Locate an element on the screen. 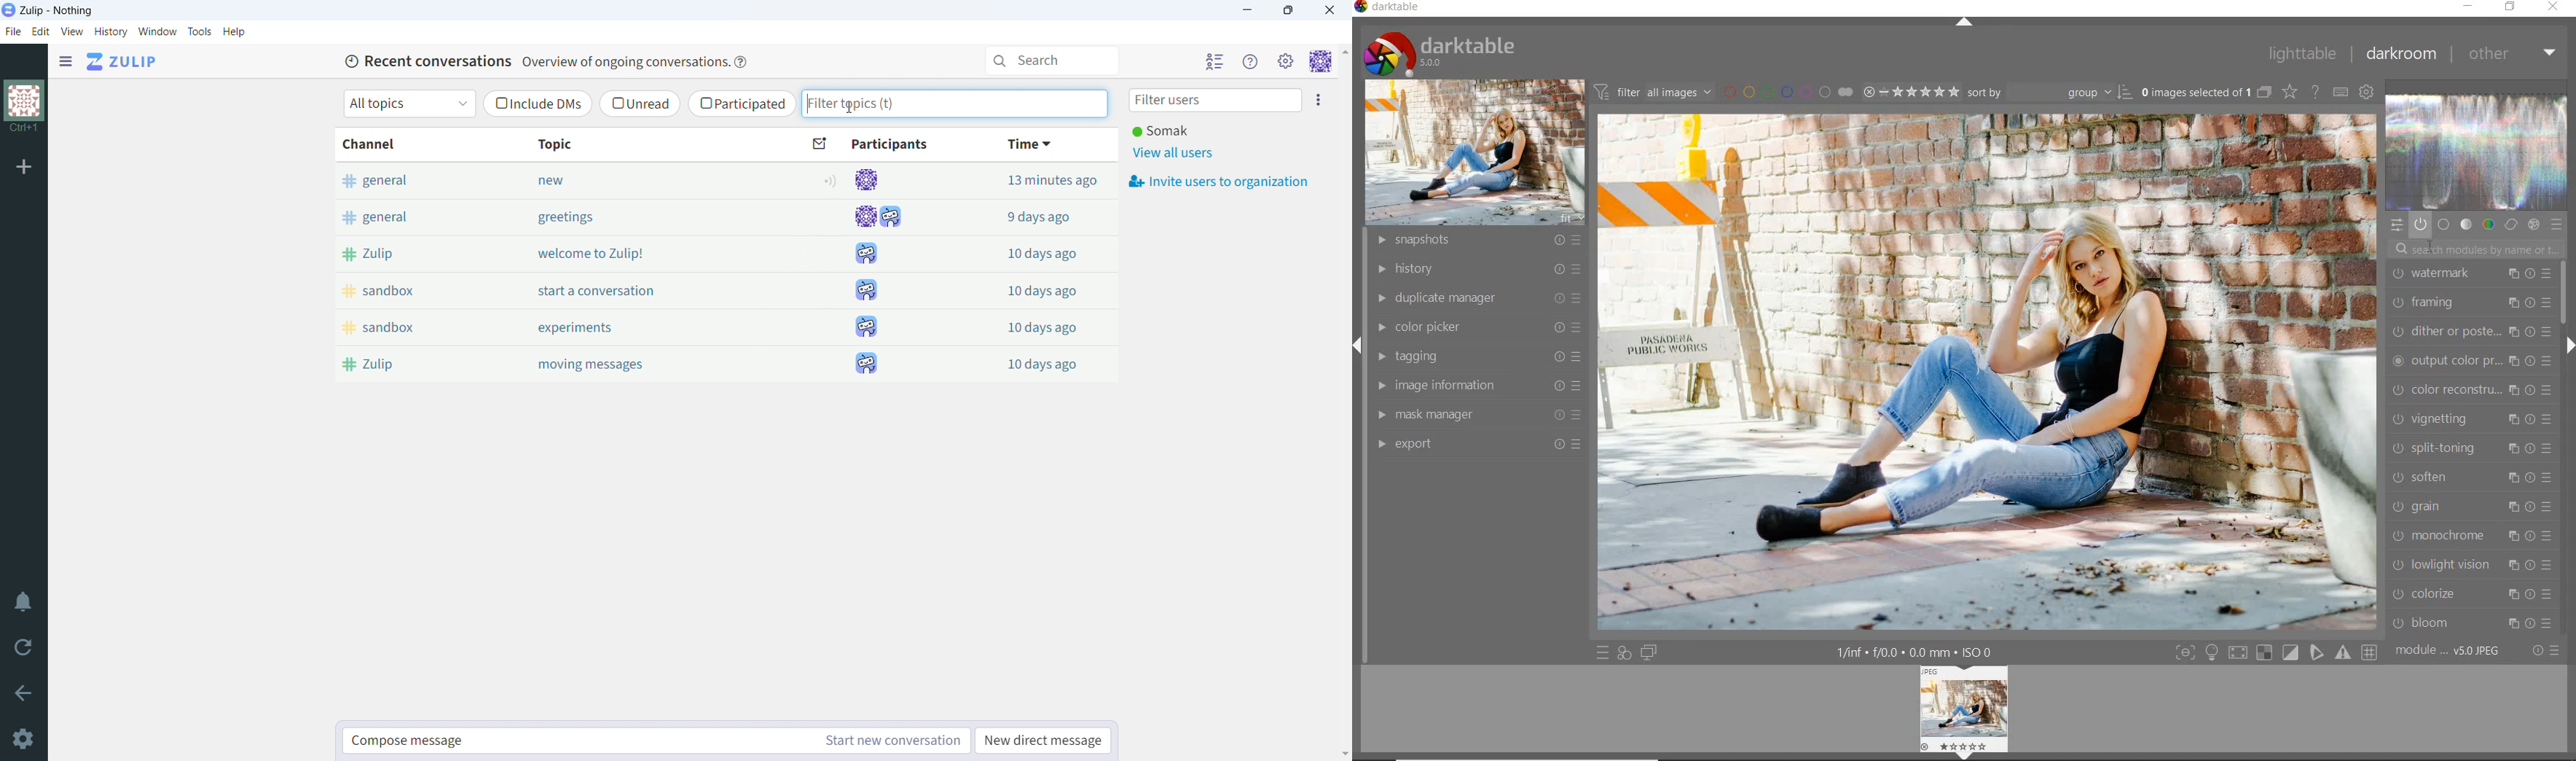  minimize is located at coordinates (1248, 10).